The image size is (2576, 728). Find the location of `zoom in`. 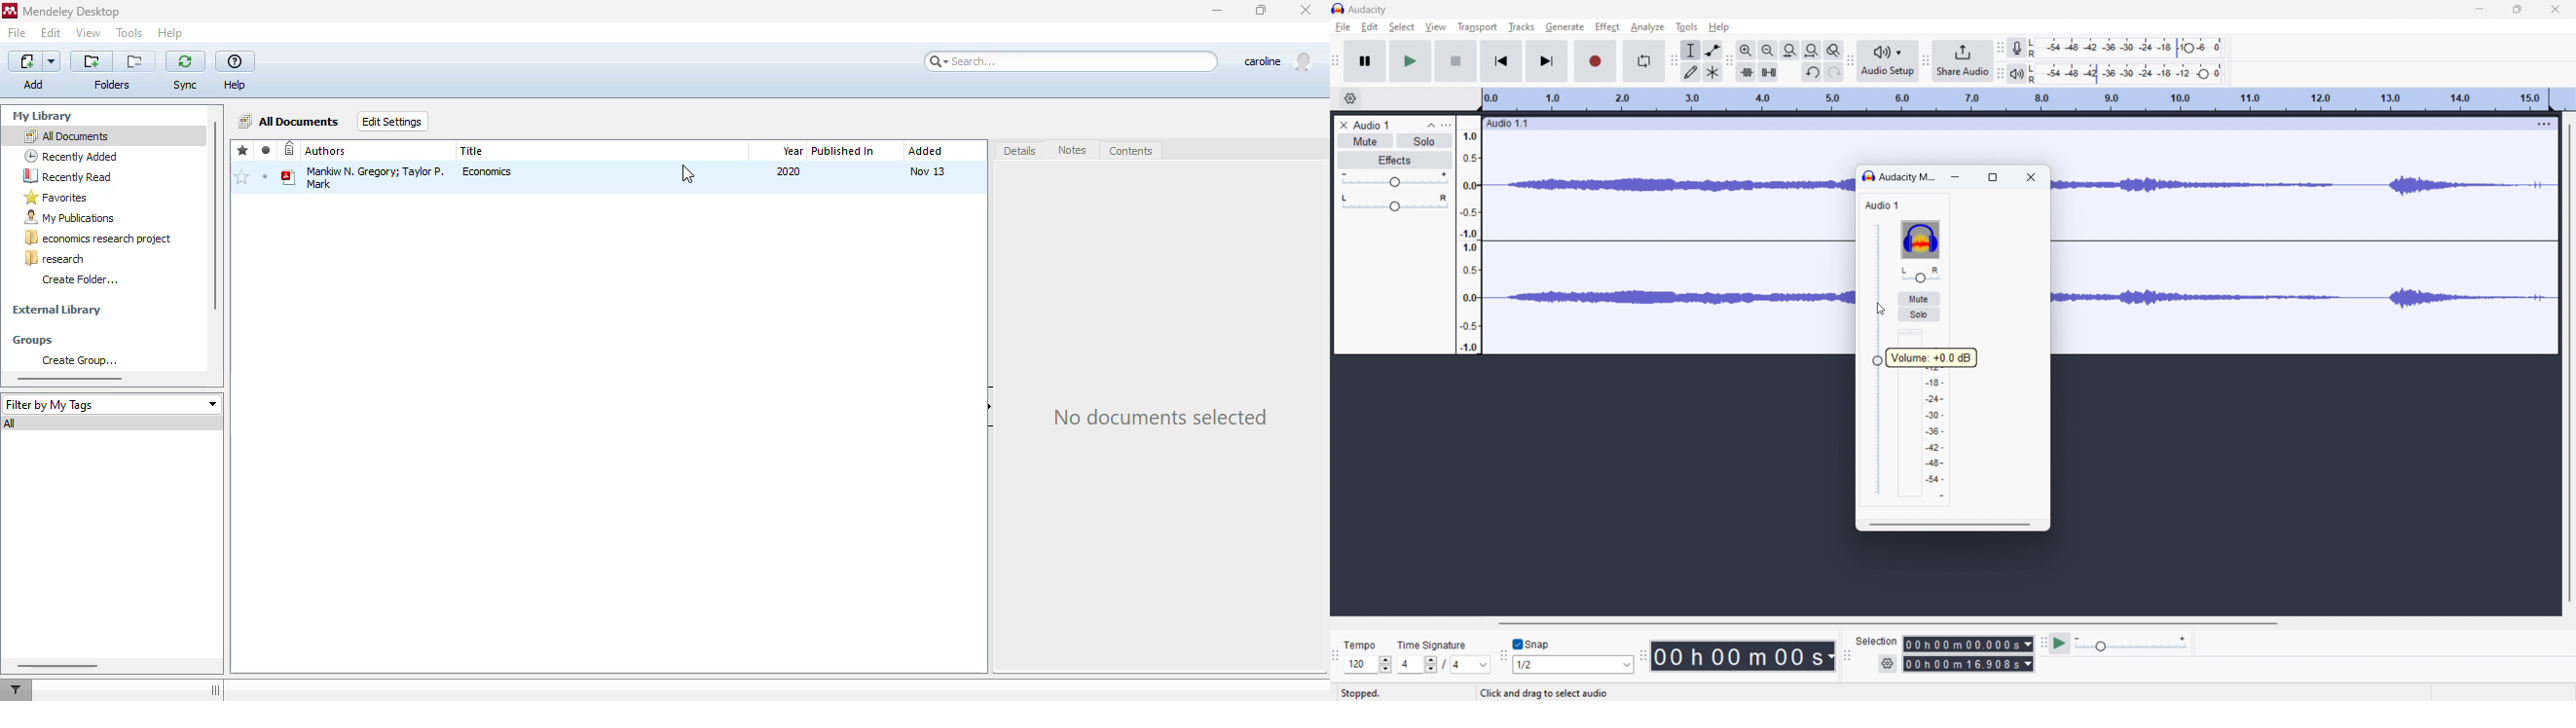

zoom in is located at coordinates (1746, 50).